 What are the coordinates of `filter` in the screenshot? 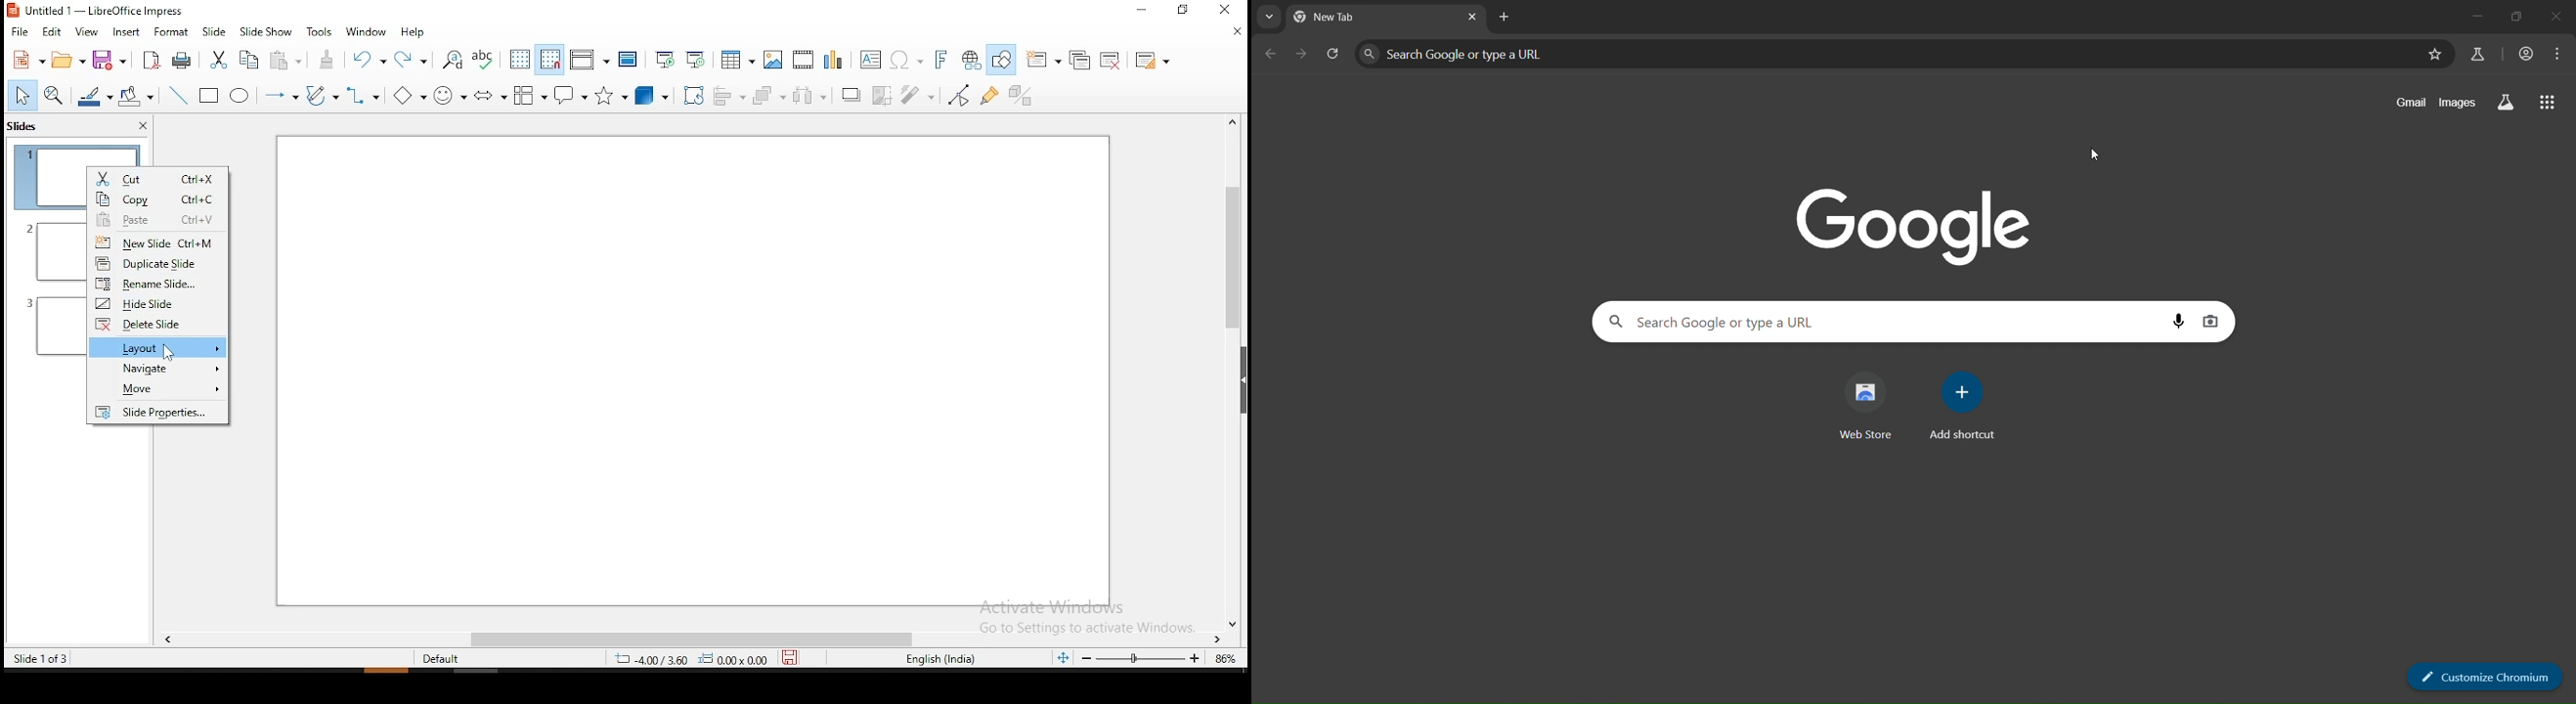 It's located at (919, 90).